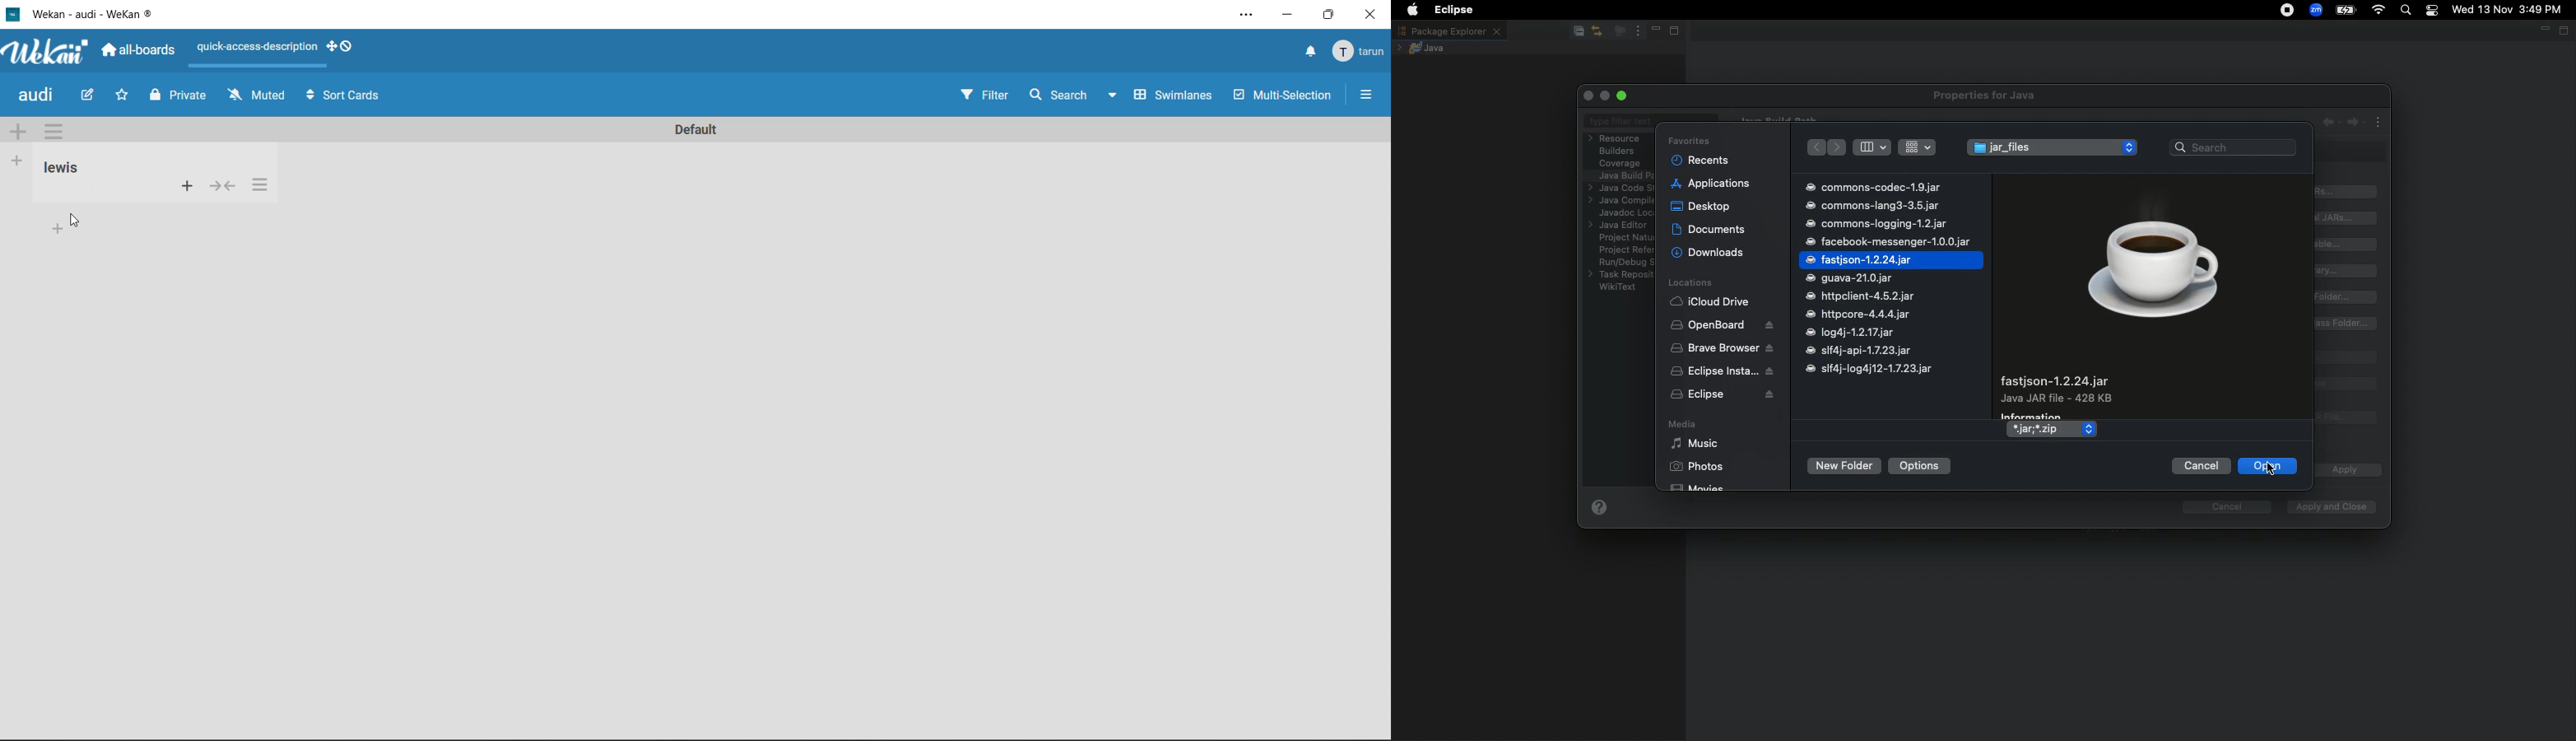 This screenshot has width=2576, height=756. What do you see at coordinates (1987, 96) in the screenshot?
I see `Properties for java` at bounding box center [1987, 96].